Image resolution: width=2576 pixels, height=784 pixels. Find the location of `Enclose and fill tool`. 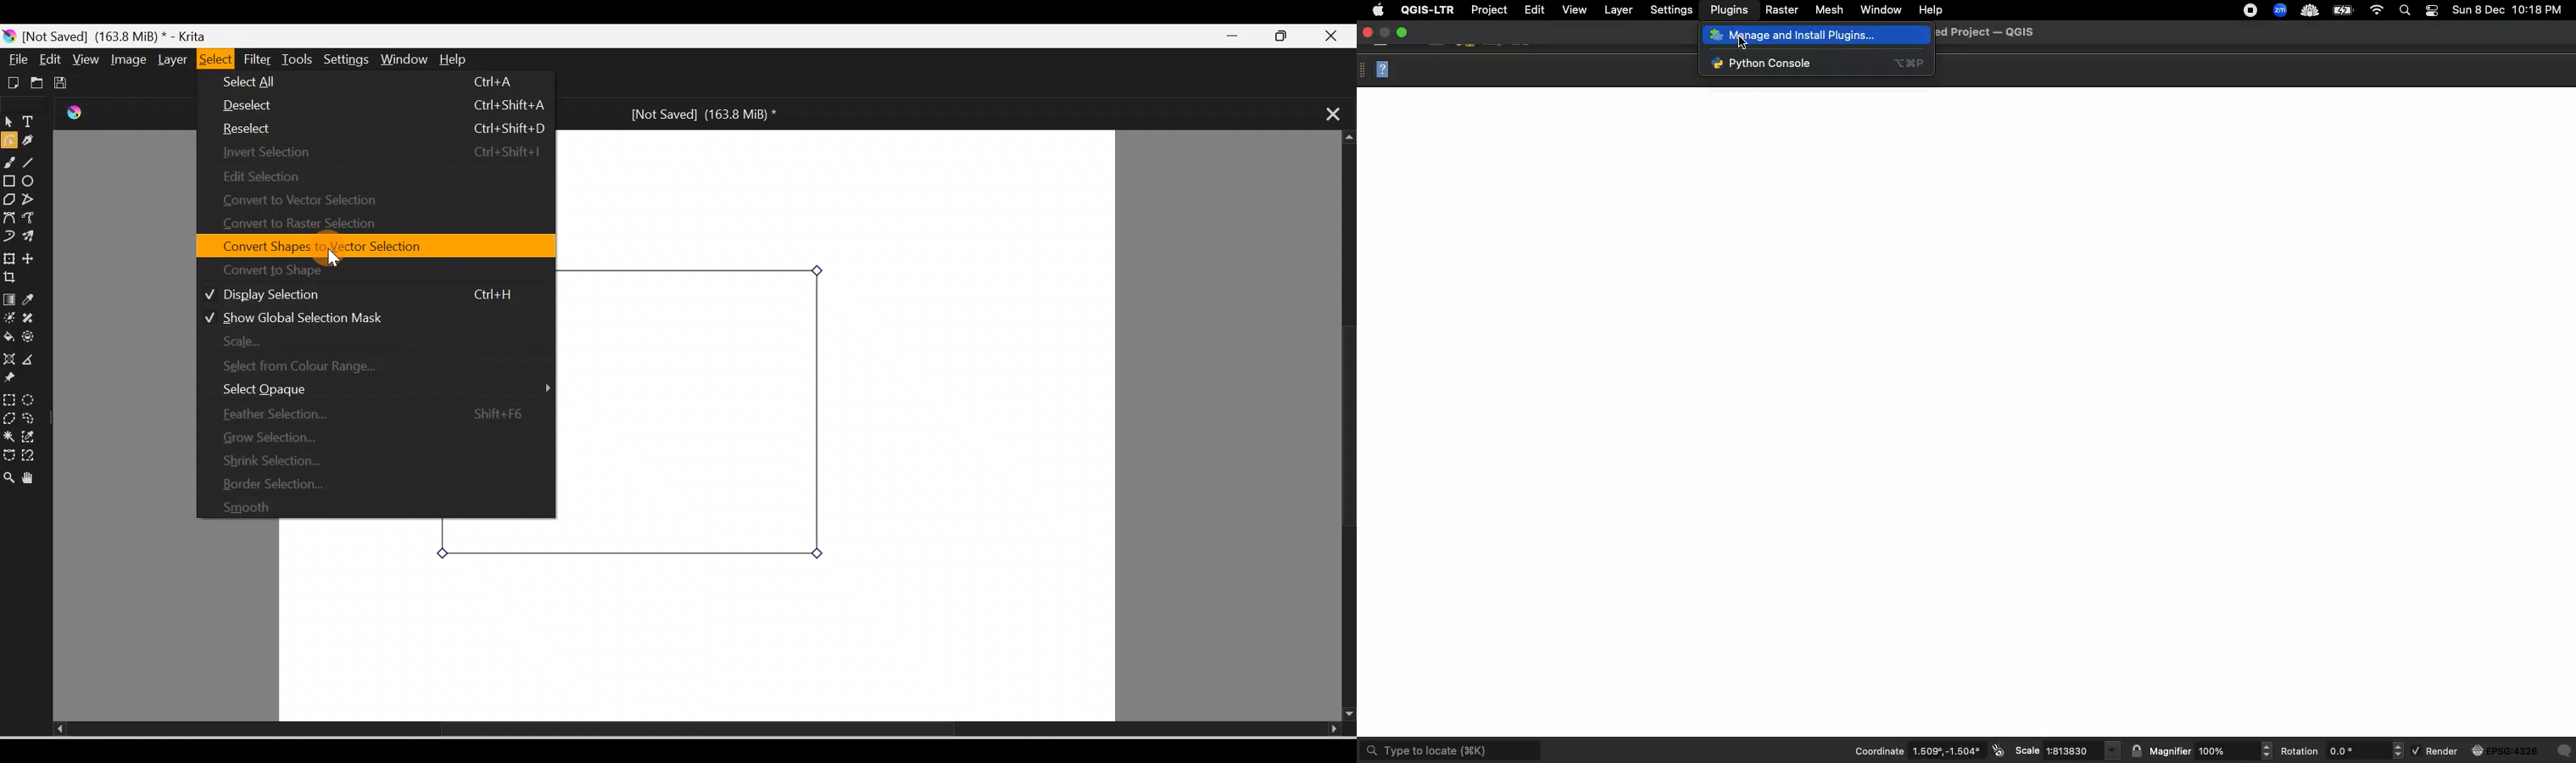

Enclose and fill tool is located at coordinates (33, 340).